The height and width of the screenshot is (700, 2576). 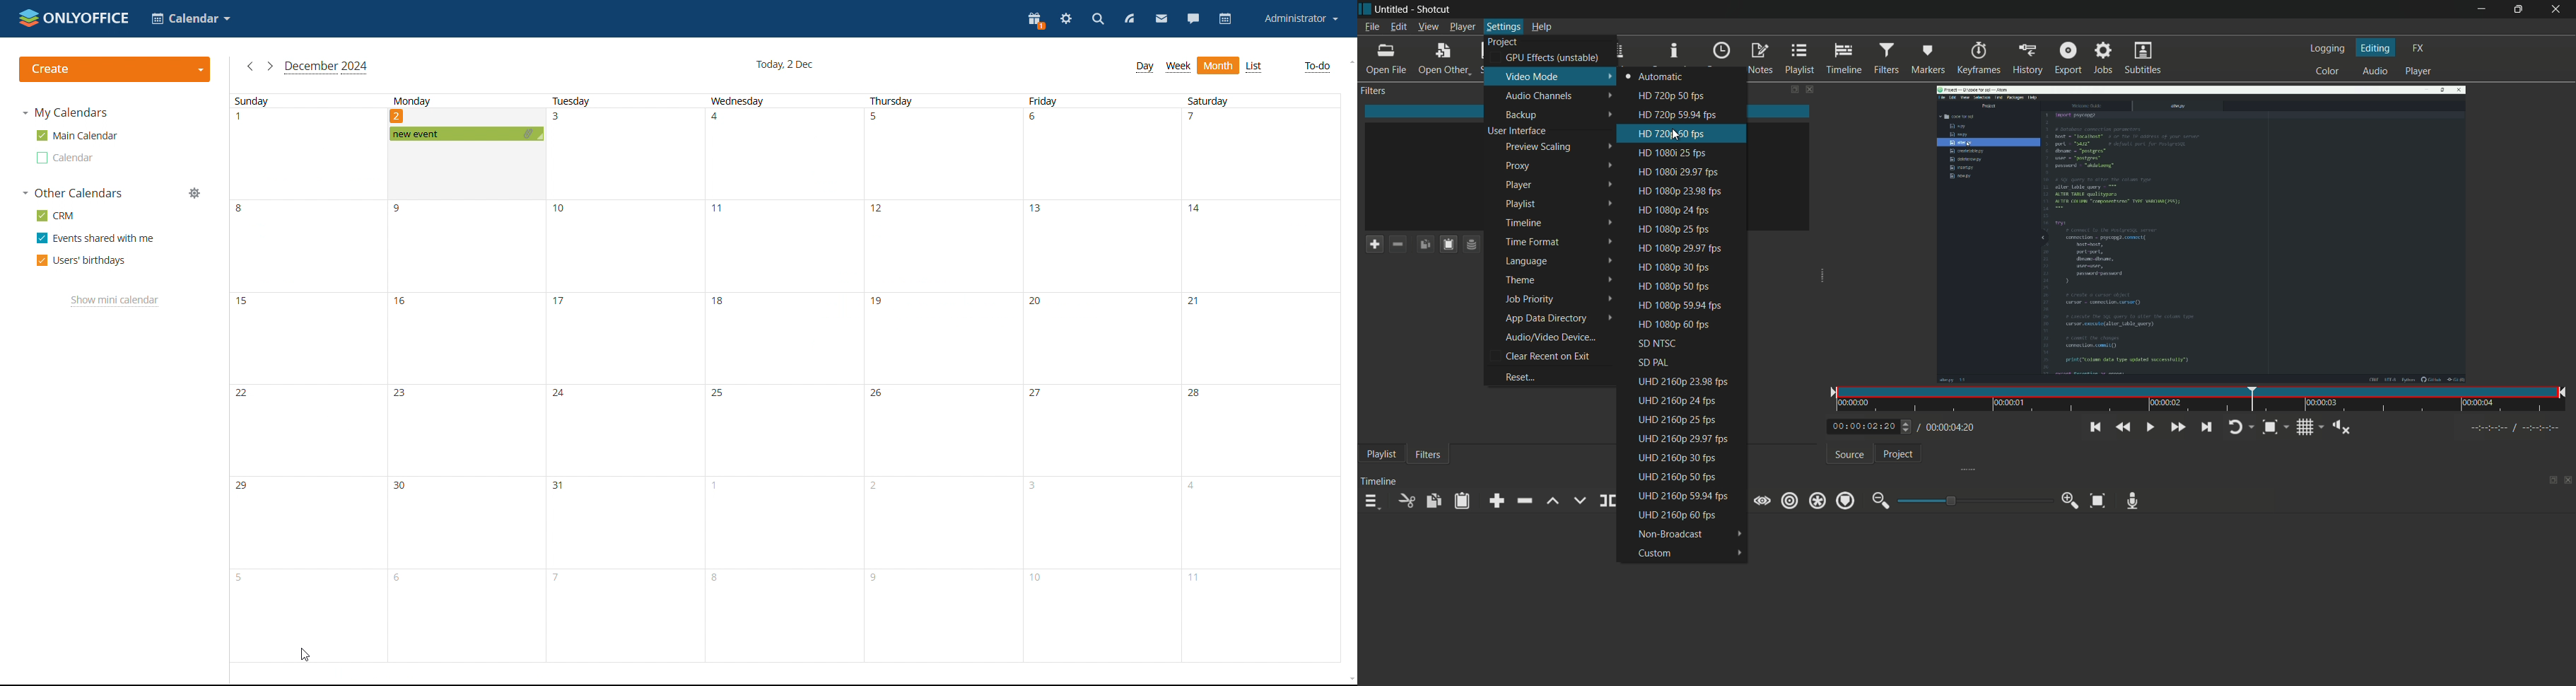 I want to click on users' birthdays, so click(x=80, y=261).